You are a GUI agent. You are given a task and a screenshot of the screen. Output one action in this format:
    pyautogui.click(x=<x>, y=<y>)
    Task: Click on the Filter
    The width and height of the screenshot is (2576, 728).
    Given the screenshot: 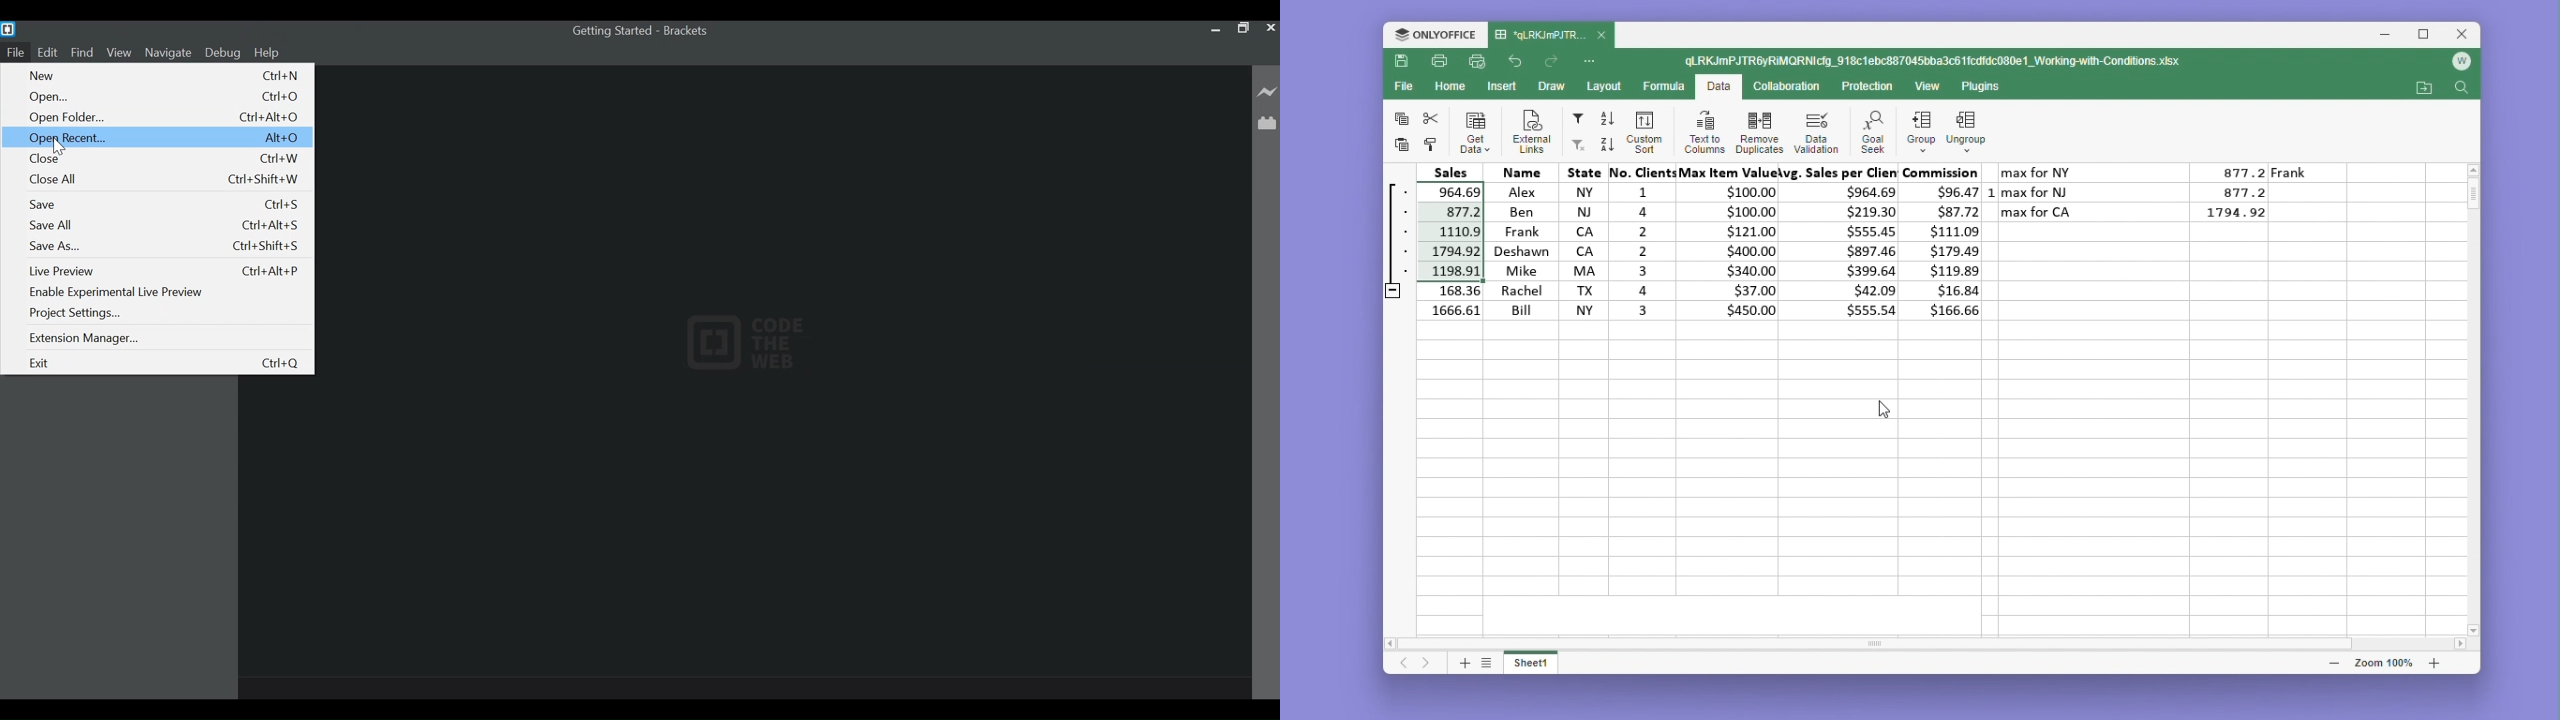 What is the action you would take?
    pyautogui.click(x=1577, y=119)
    